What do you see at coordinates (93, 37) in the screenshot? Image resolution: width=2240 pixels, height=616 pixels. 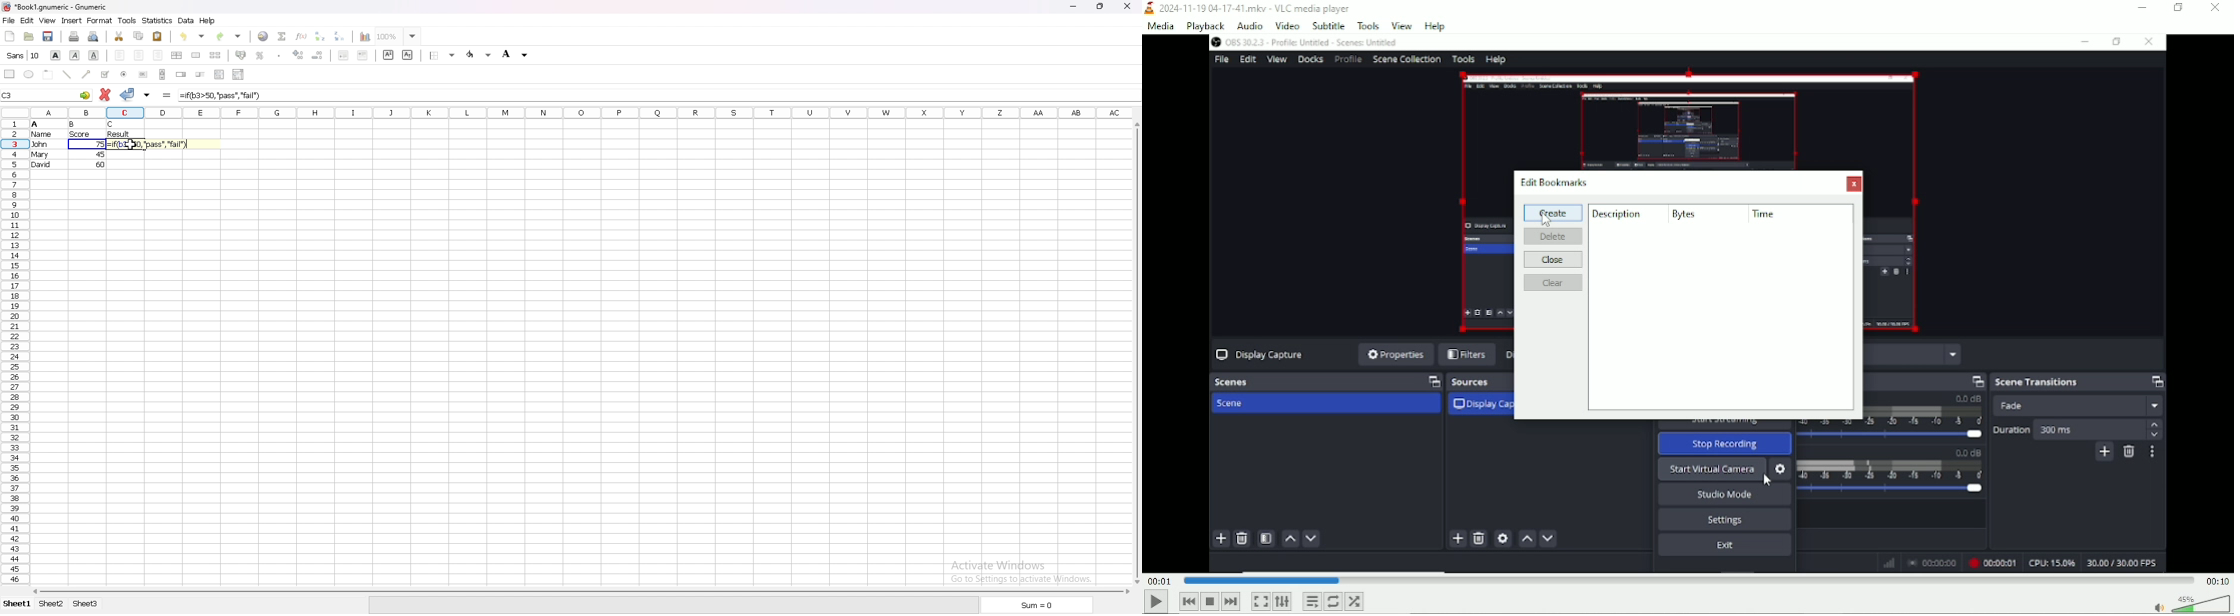 I see `print preview` at bounding box center [93, 37].